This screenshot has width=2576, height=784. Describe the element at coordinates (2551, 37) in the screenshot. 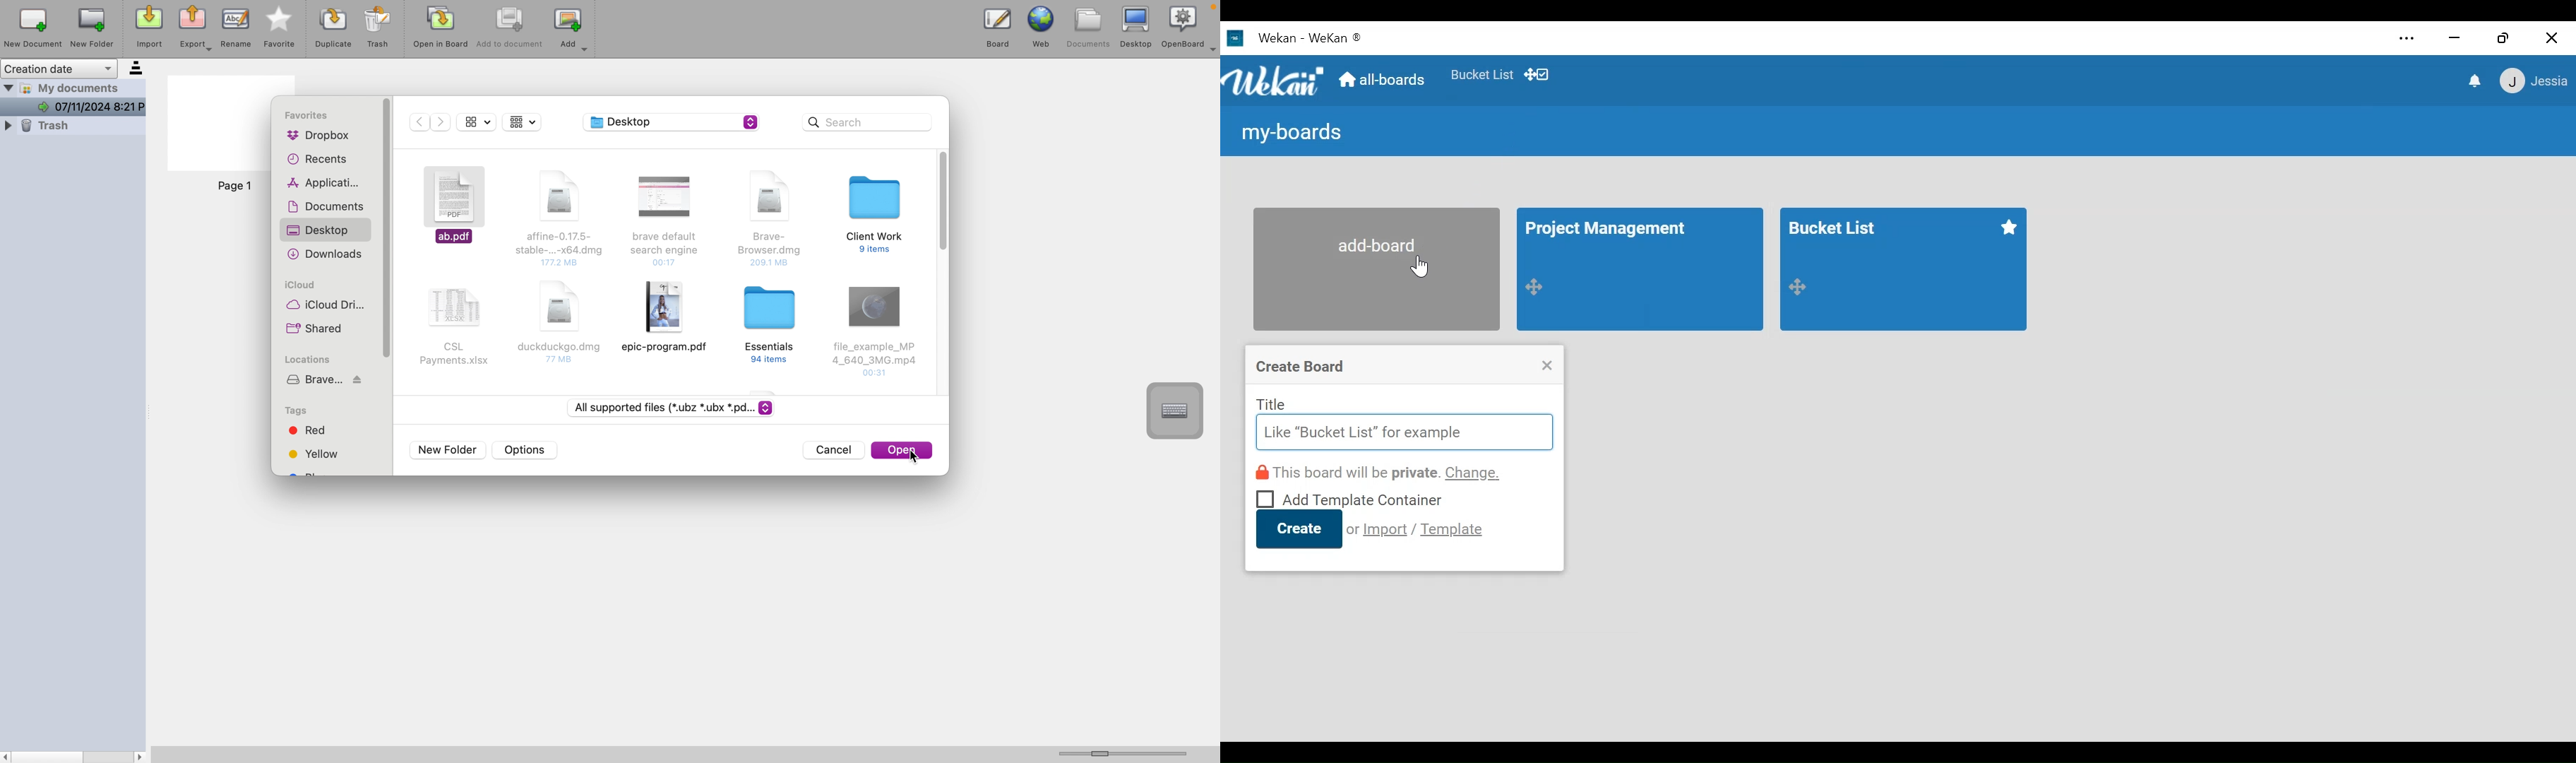

I see `Close` at that location.